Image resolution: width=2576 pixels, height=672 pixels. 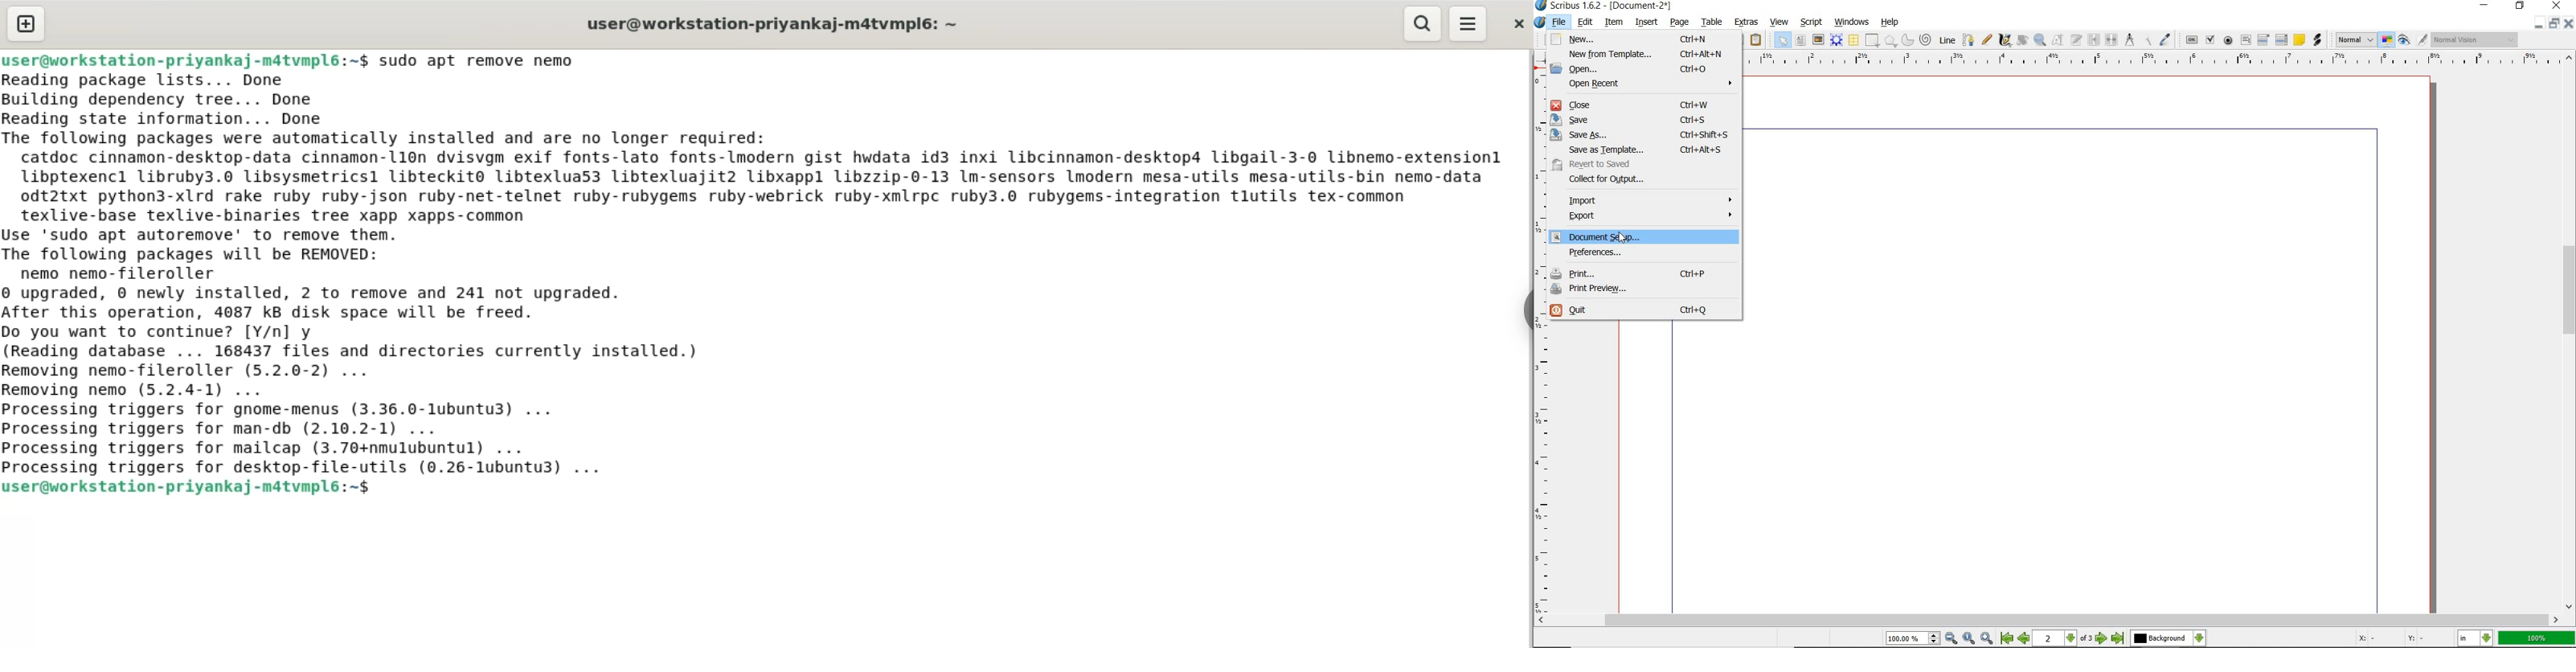 What do you see at coordinates (2570, 332) in the screenshot?
I see `scrollbar` at bounding box center [2570, 332].